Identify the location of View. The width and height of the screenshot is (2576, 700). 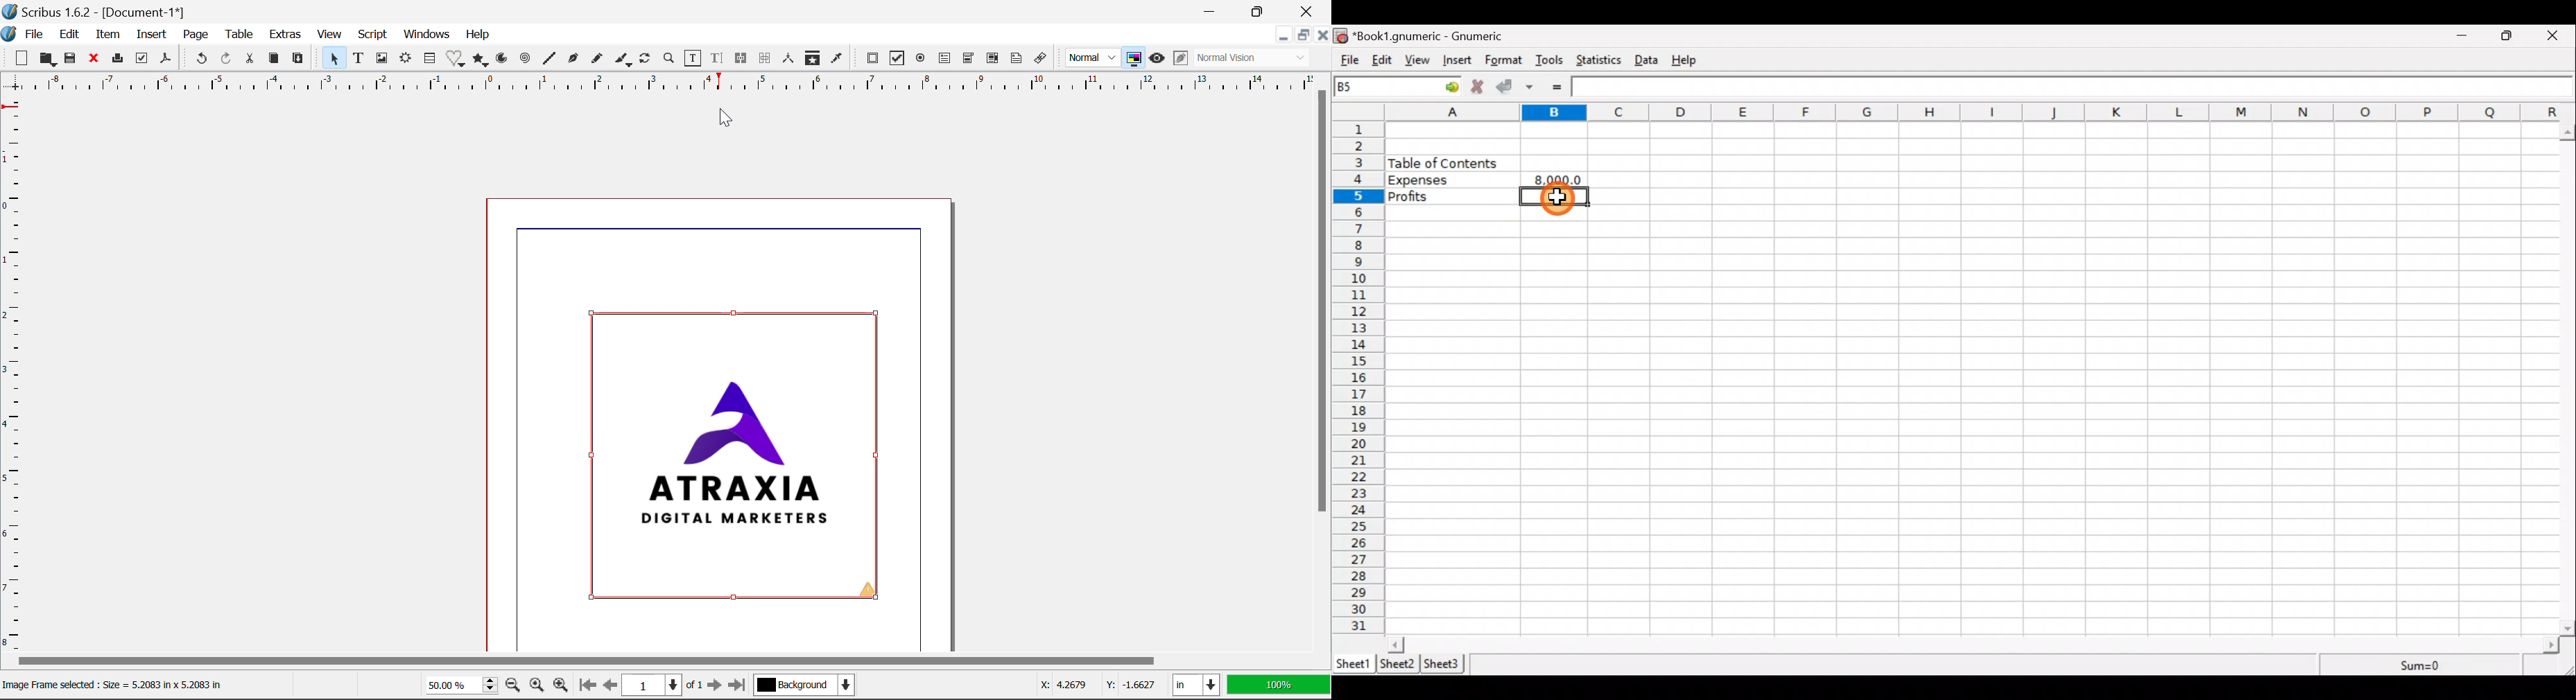
(329, 35).